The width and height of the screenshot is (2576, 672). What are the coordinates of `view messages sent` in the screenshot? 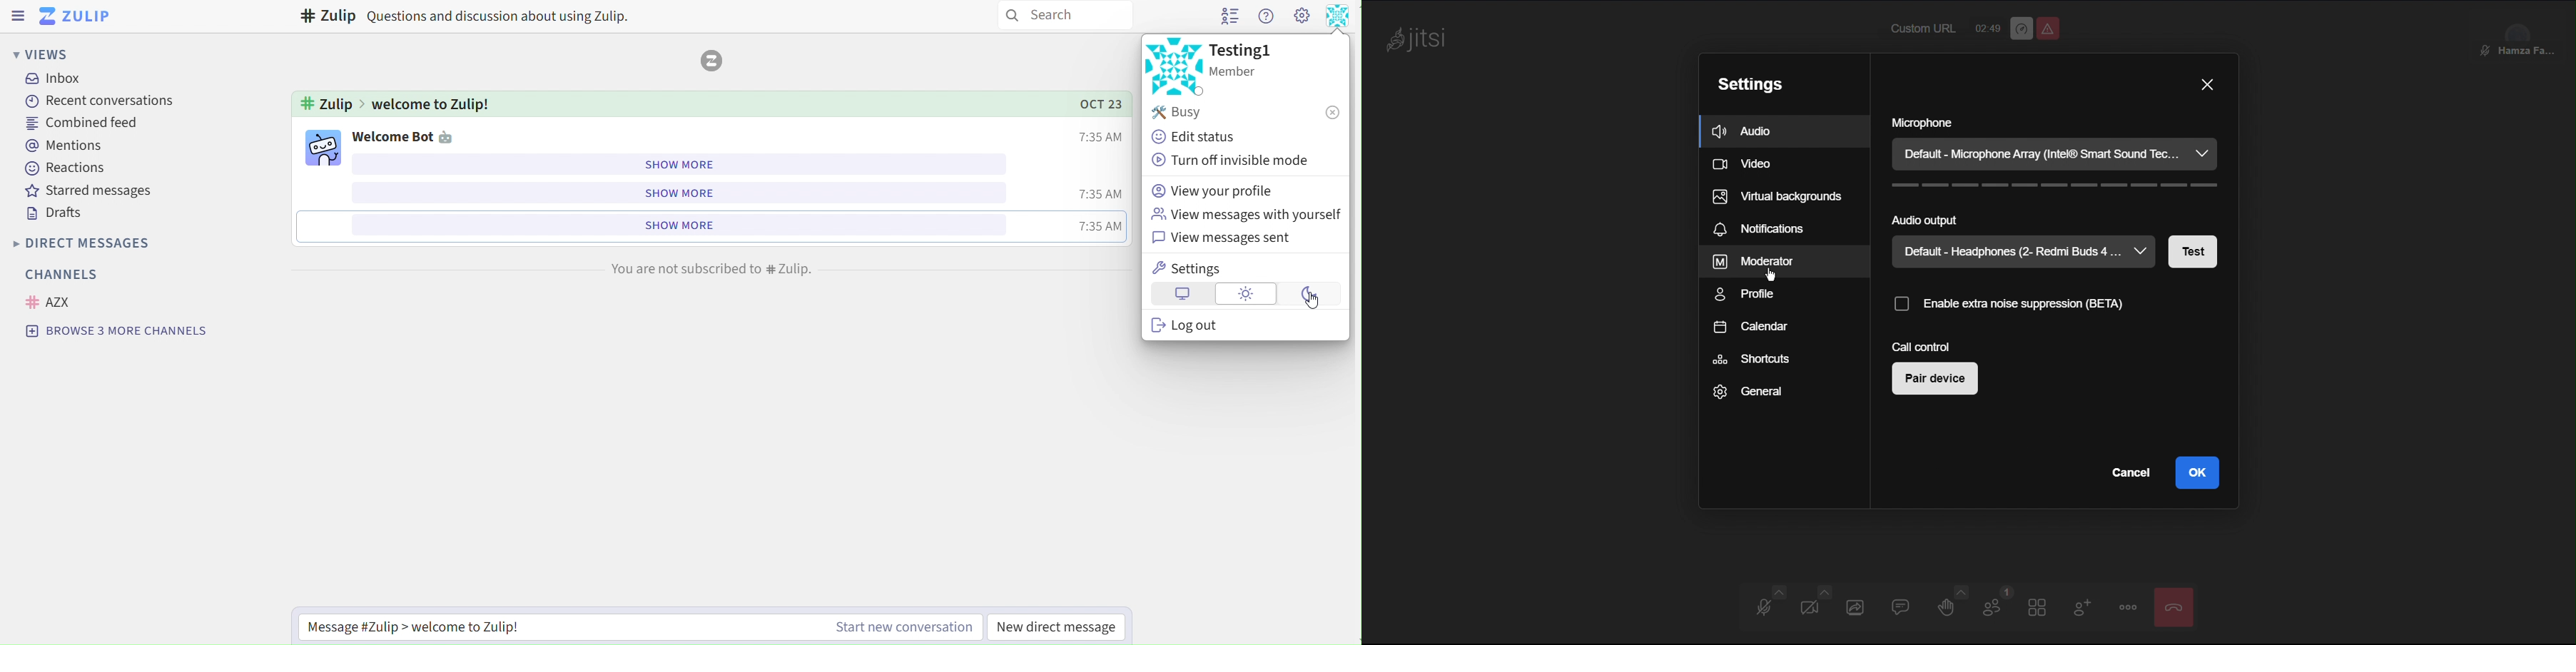 It's located at (1229, 238).